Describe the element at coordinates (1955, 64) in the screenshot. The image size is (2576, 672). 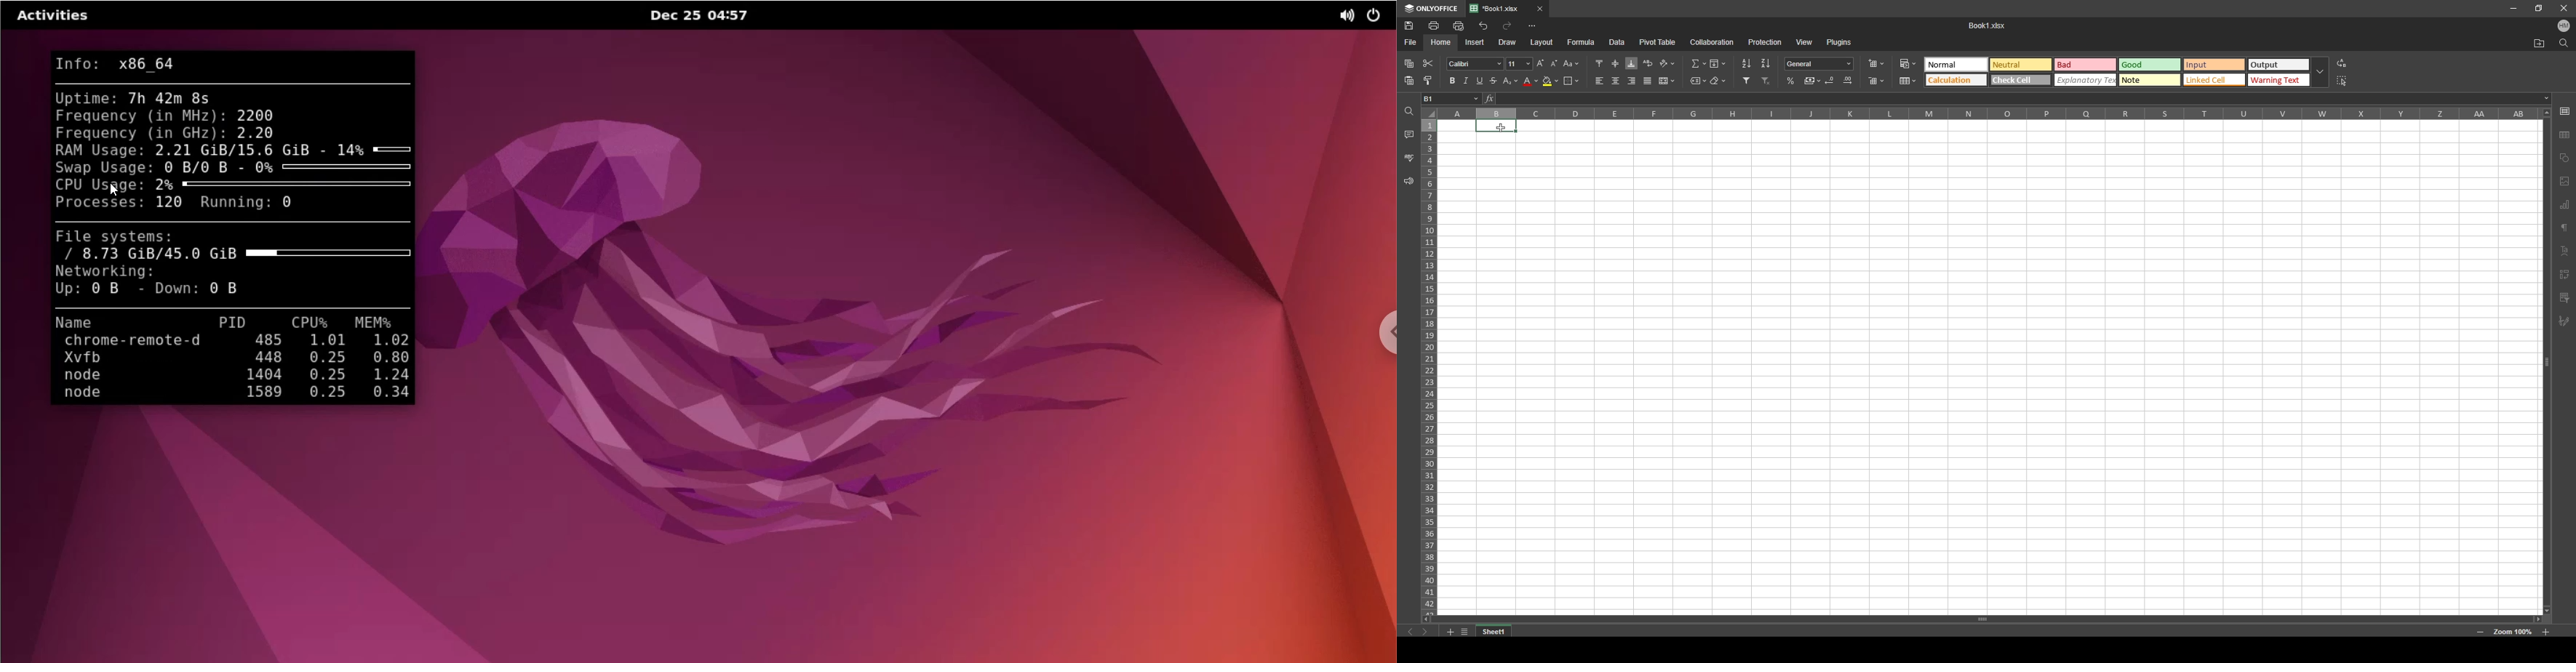
I see `Neutral` at that location.